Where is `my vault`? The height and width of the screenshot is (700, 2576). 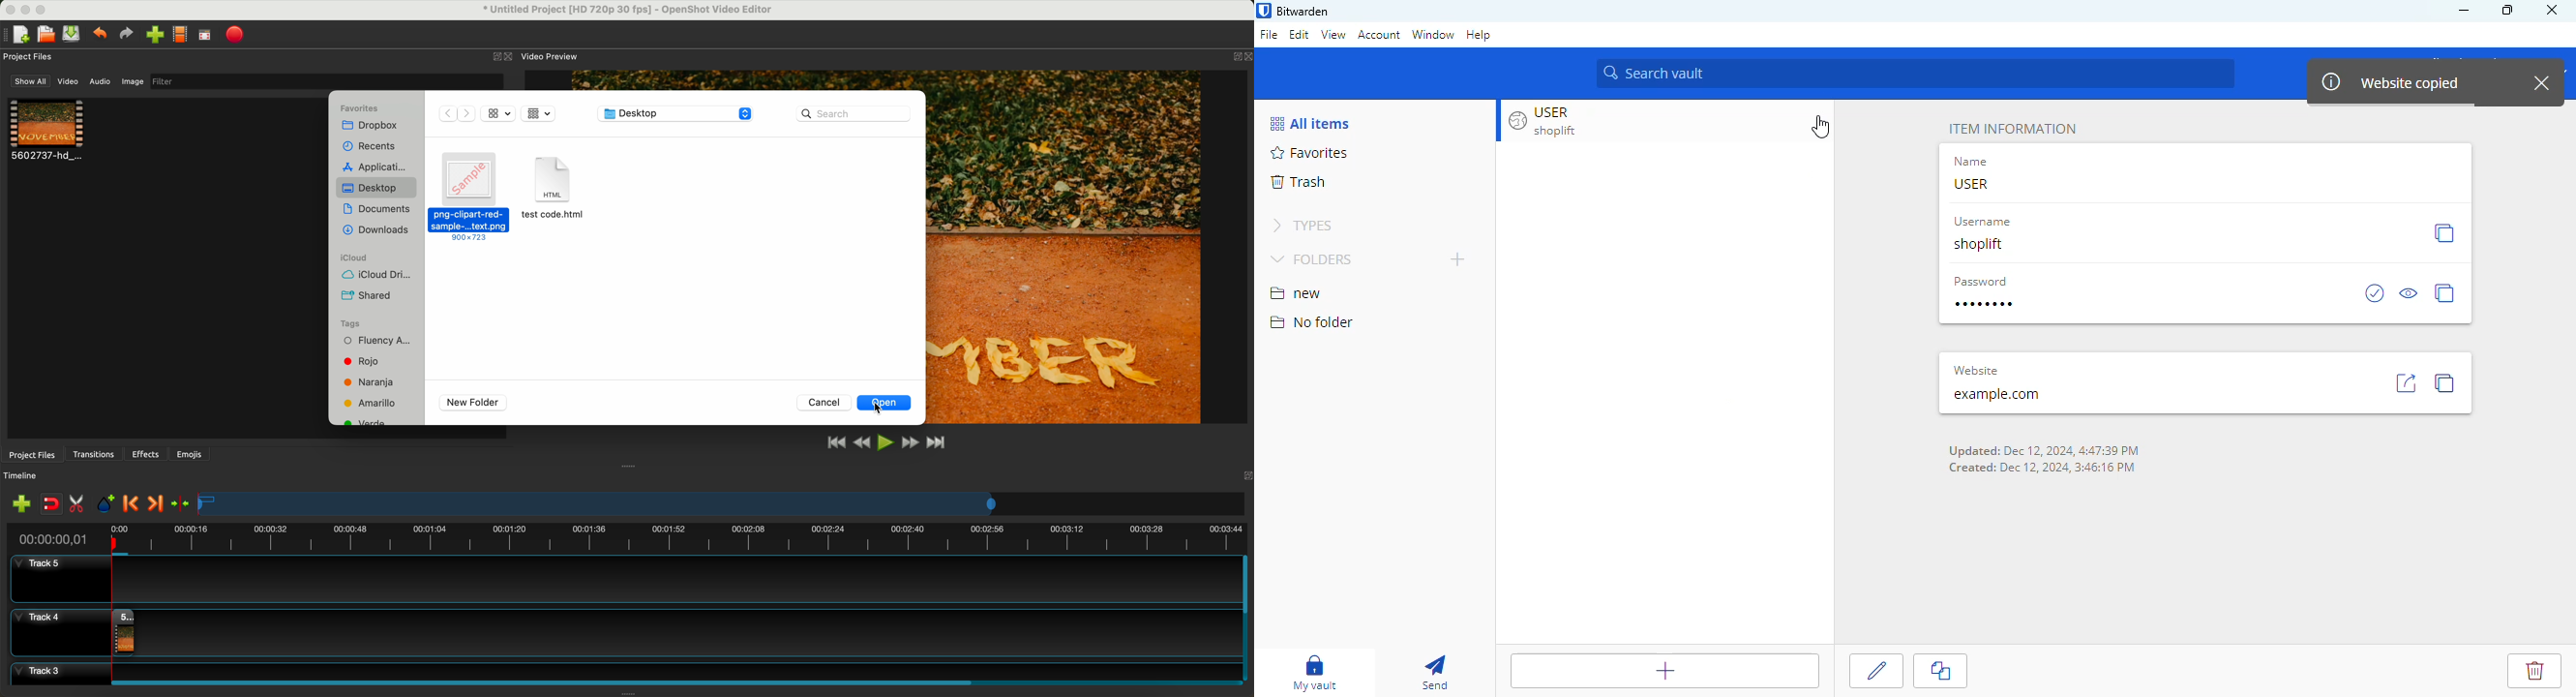
my vault is located at coordinates (1317, 671).